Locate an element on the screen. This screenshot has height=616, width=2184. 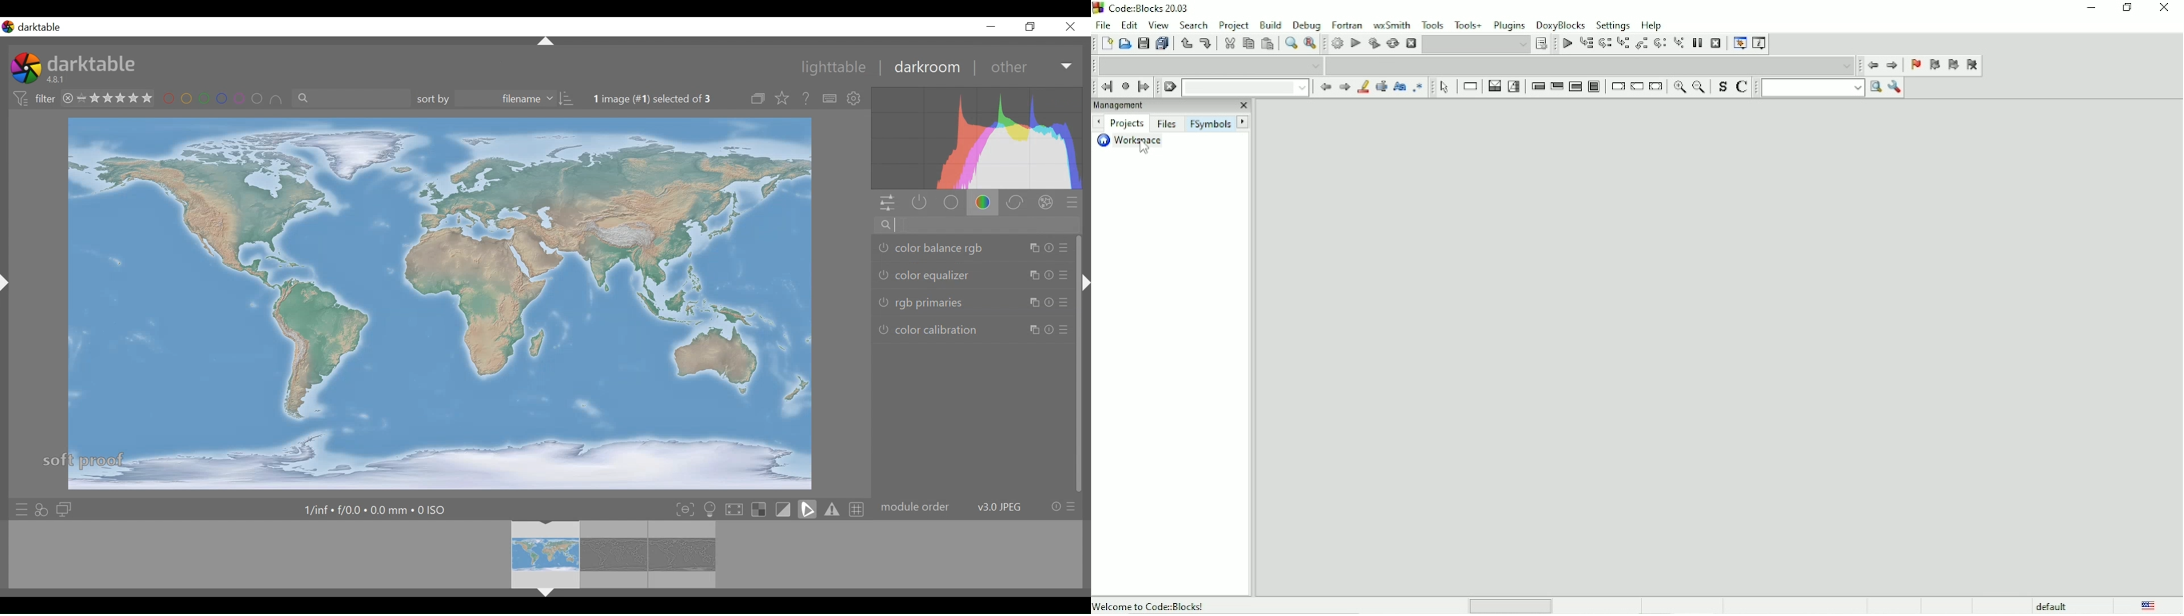
close is located at coordinates (1073, 27).